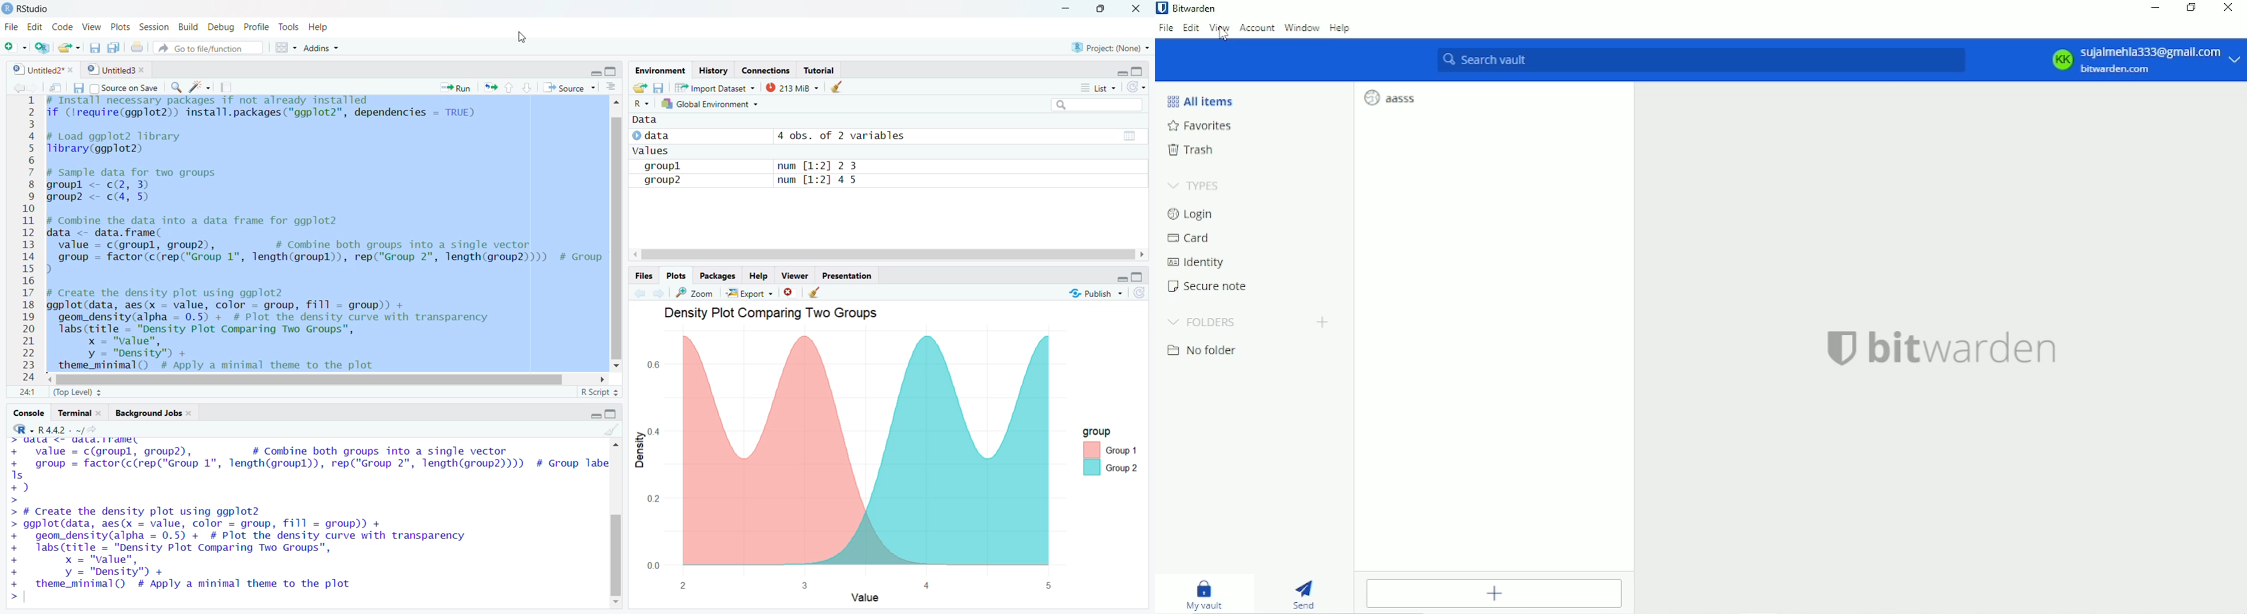  I want to click on presentation, so click(854, 275).